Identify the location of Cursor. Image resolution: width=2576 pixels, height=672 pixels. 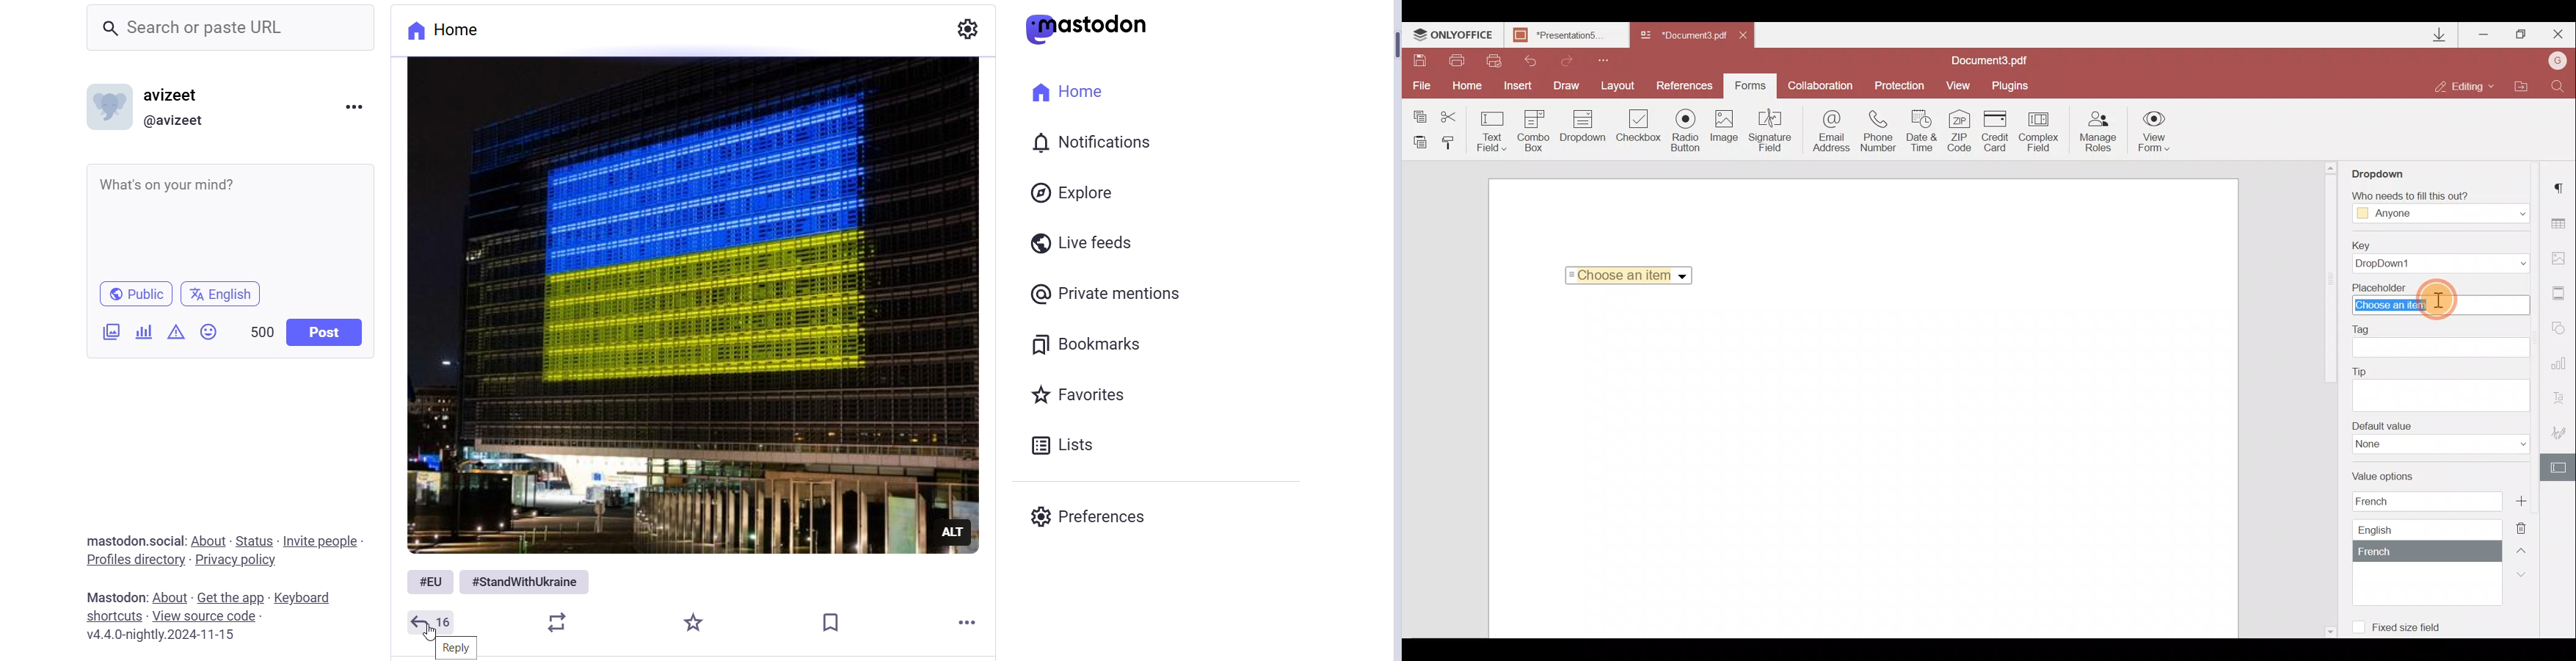
(2443, 296).